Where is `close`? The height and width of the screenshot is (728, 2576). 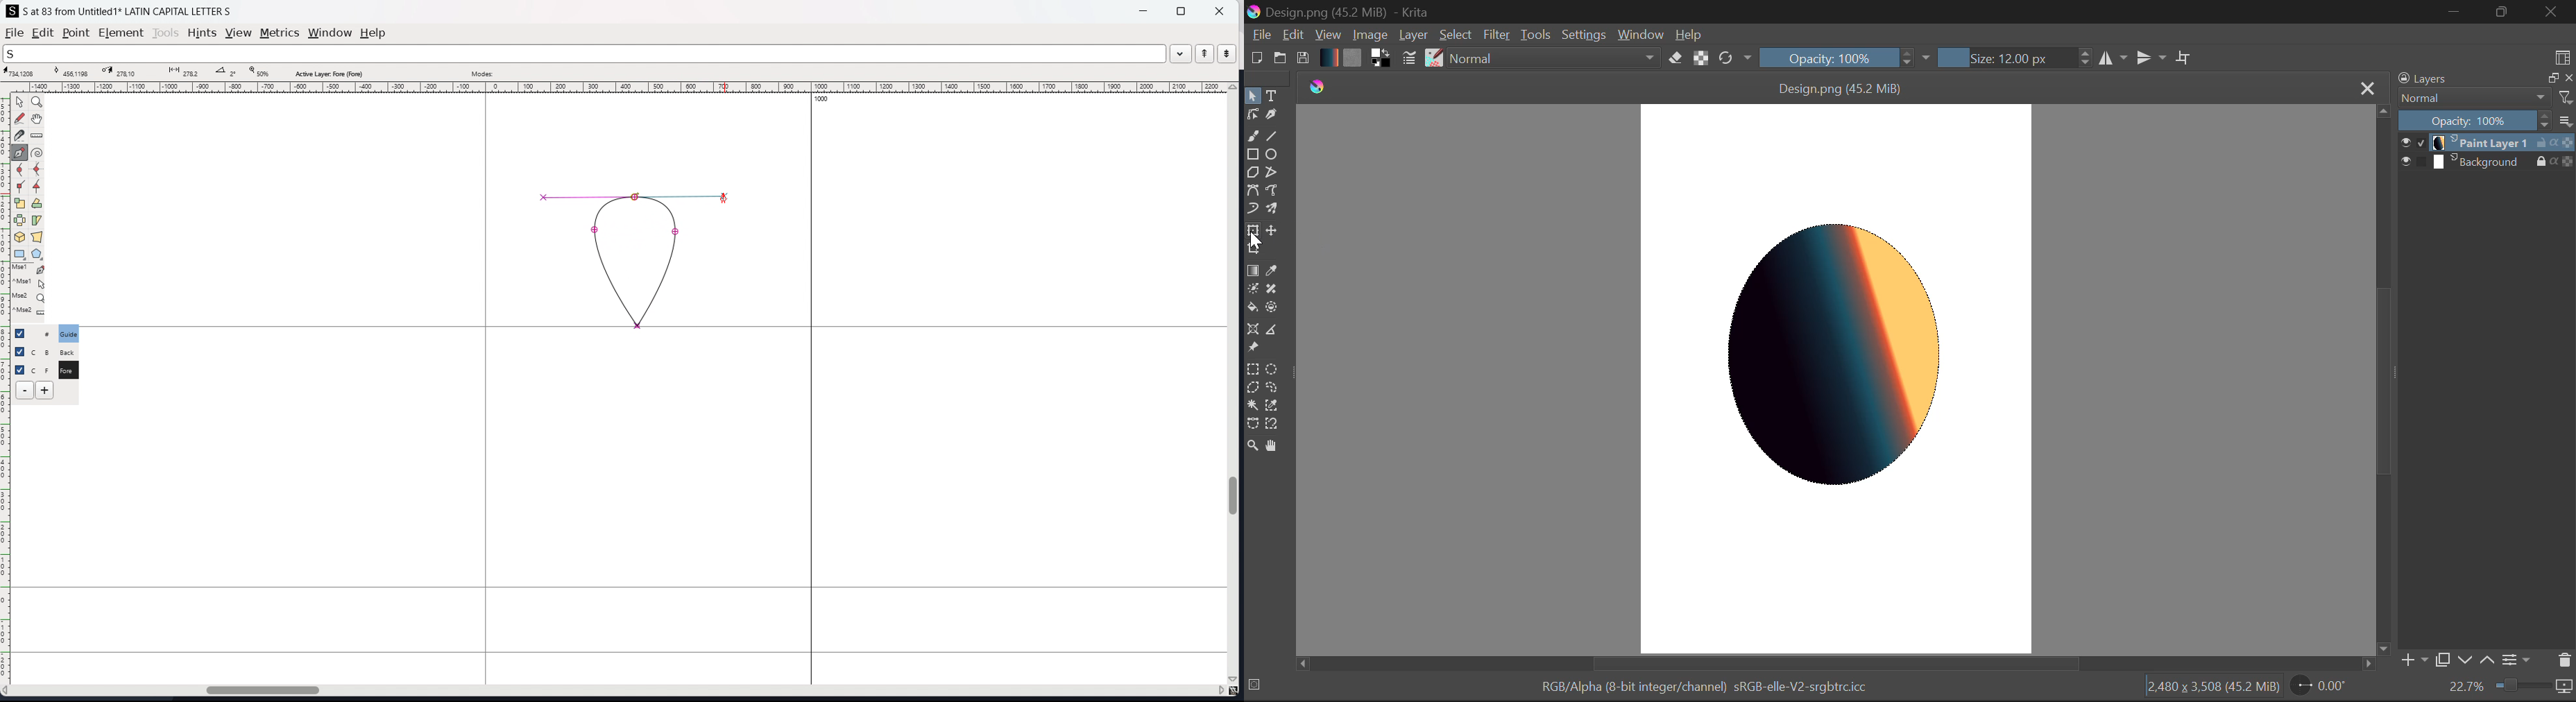 close is located at coordinates (1218, 10).